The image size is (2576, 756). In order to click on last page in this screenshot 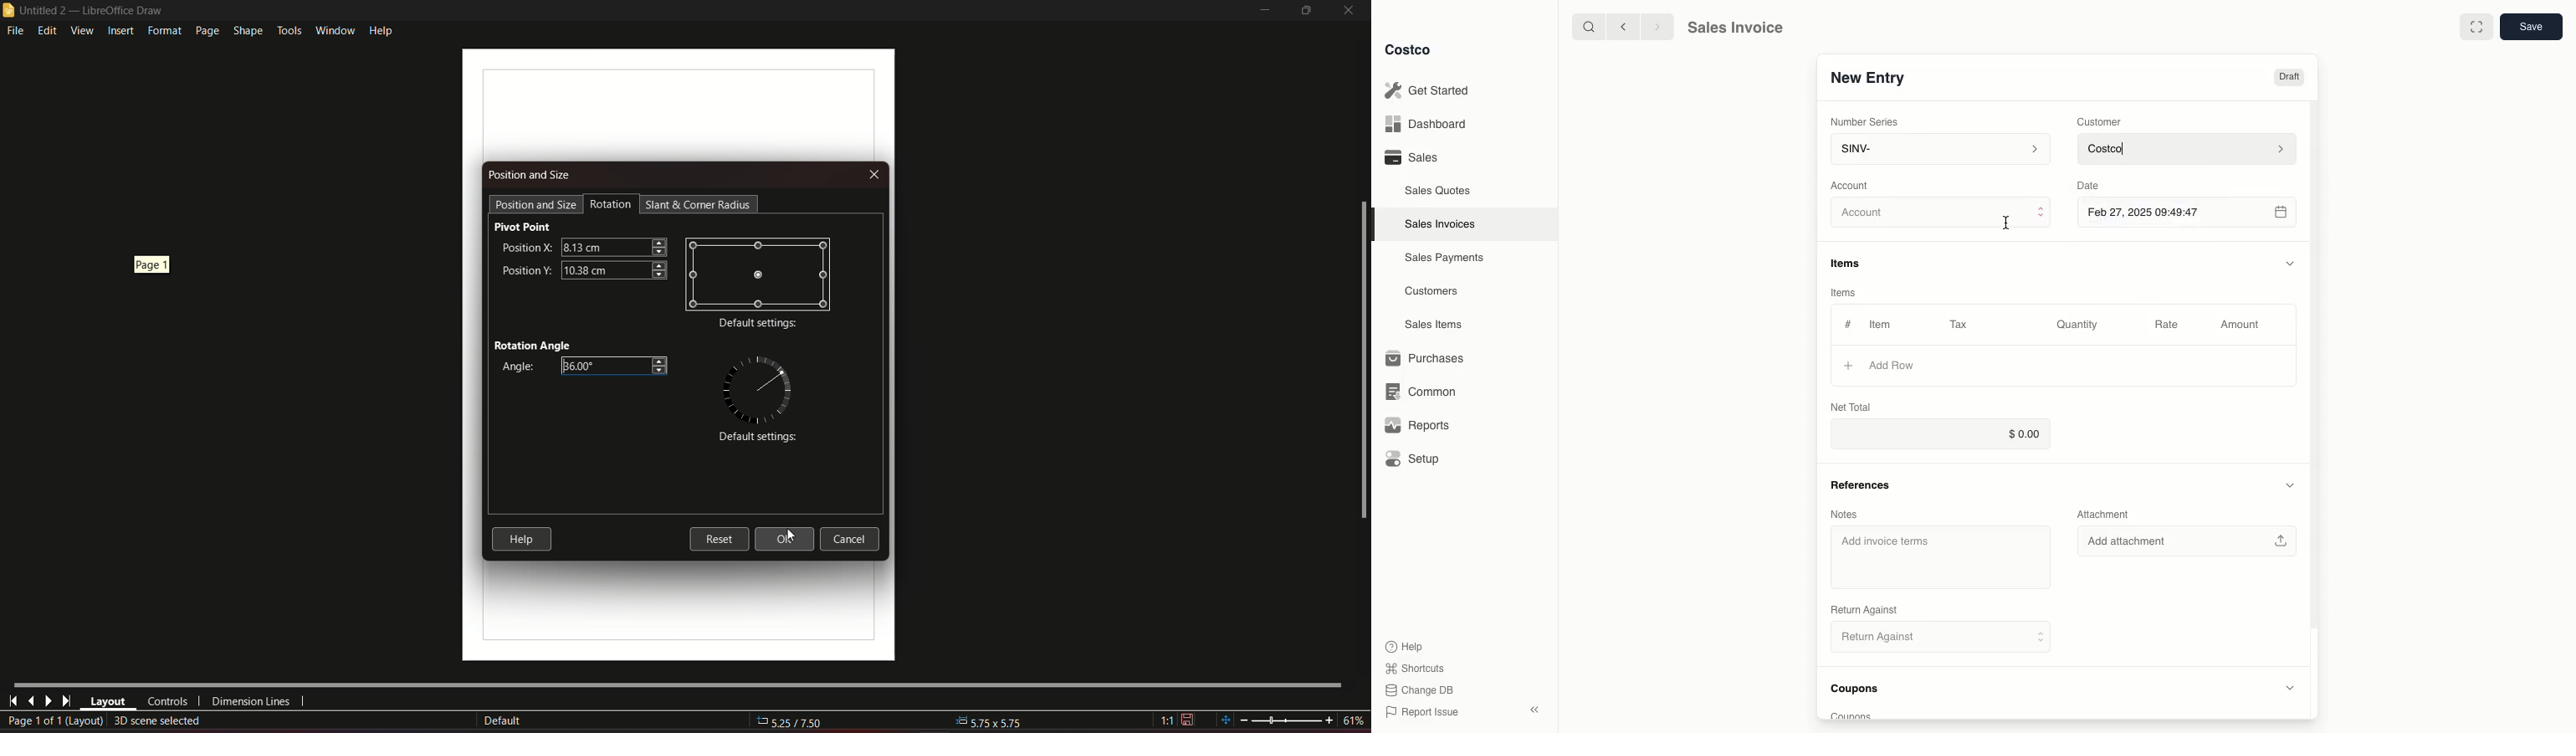, I will do `click(66, 702)`.